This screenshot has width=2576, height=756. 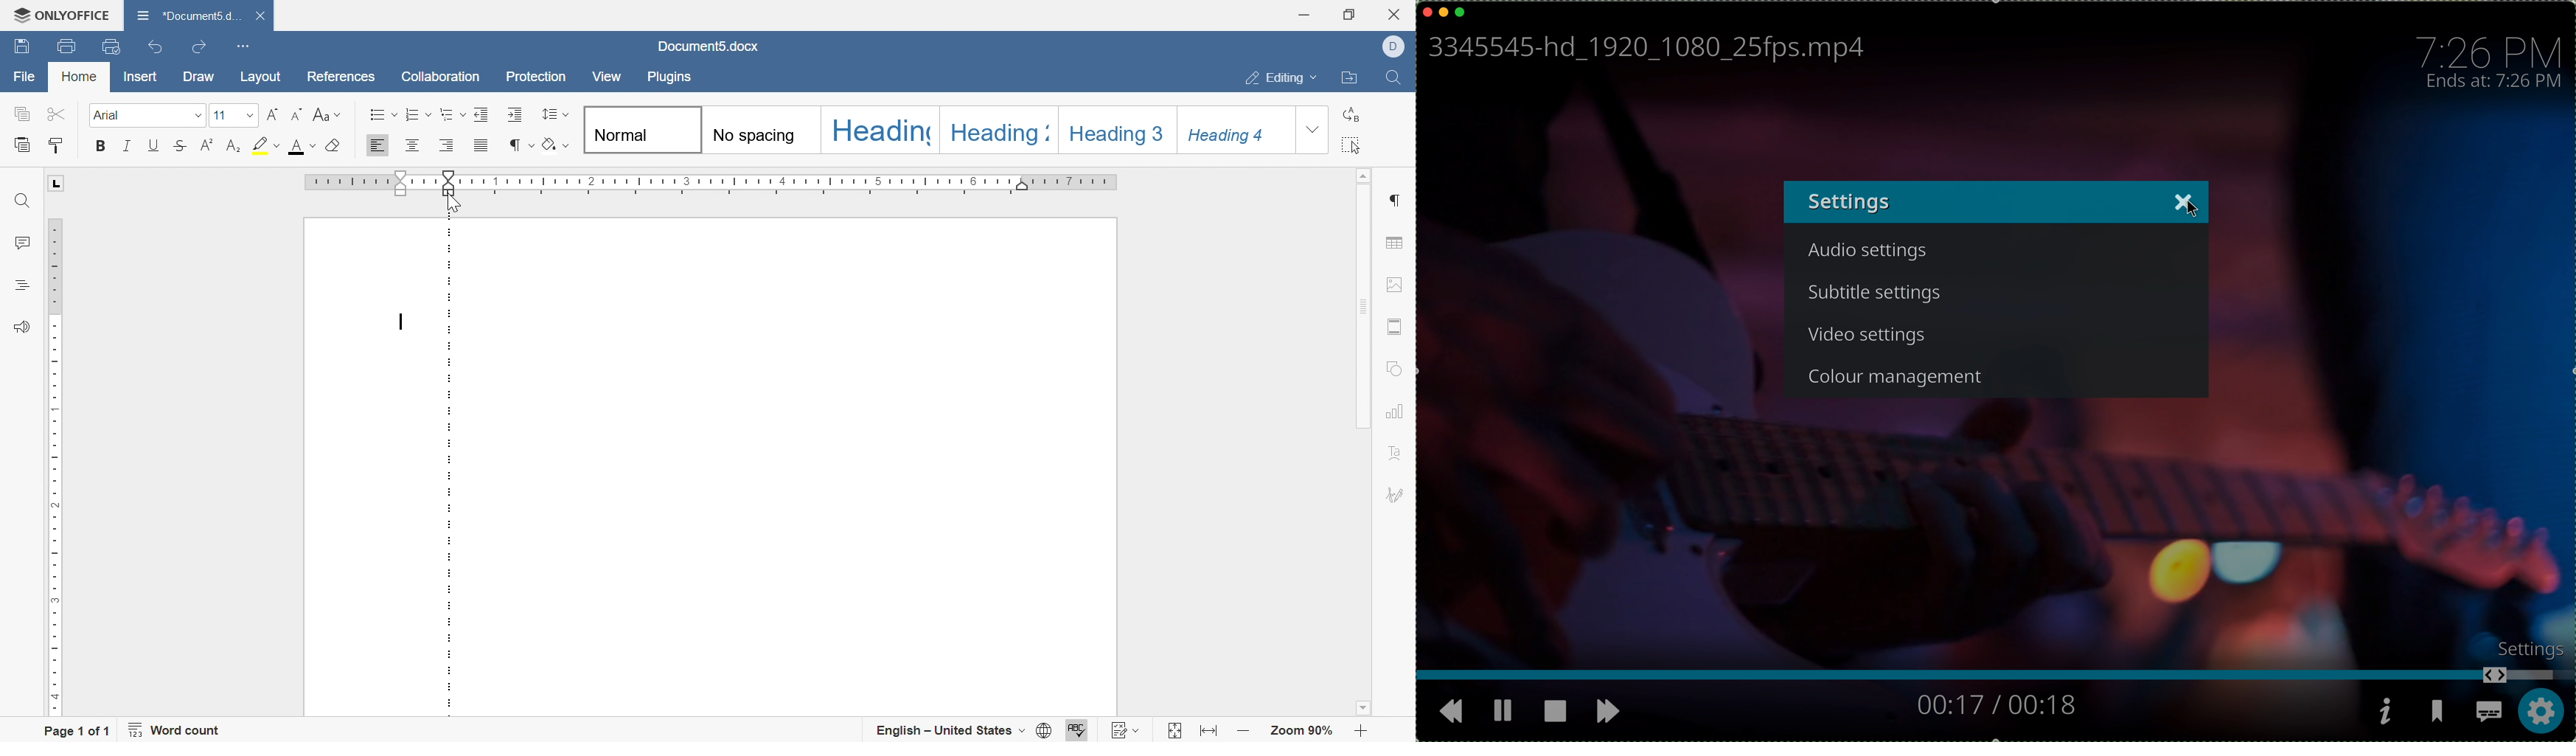 What do you see at coordinates (1872, 255) in the screenshot?
I see `audio settings` at bounding box center [1872, 255].